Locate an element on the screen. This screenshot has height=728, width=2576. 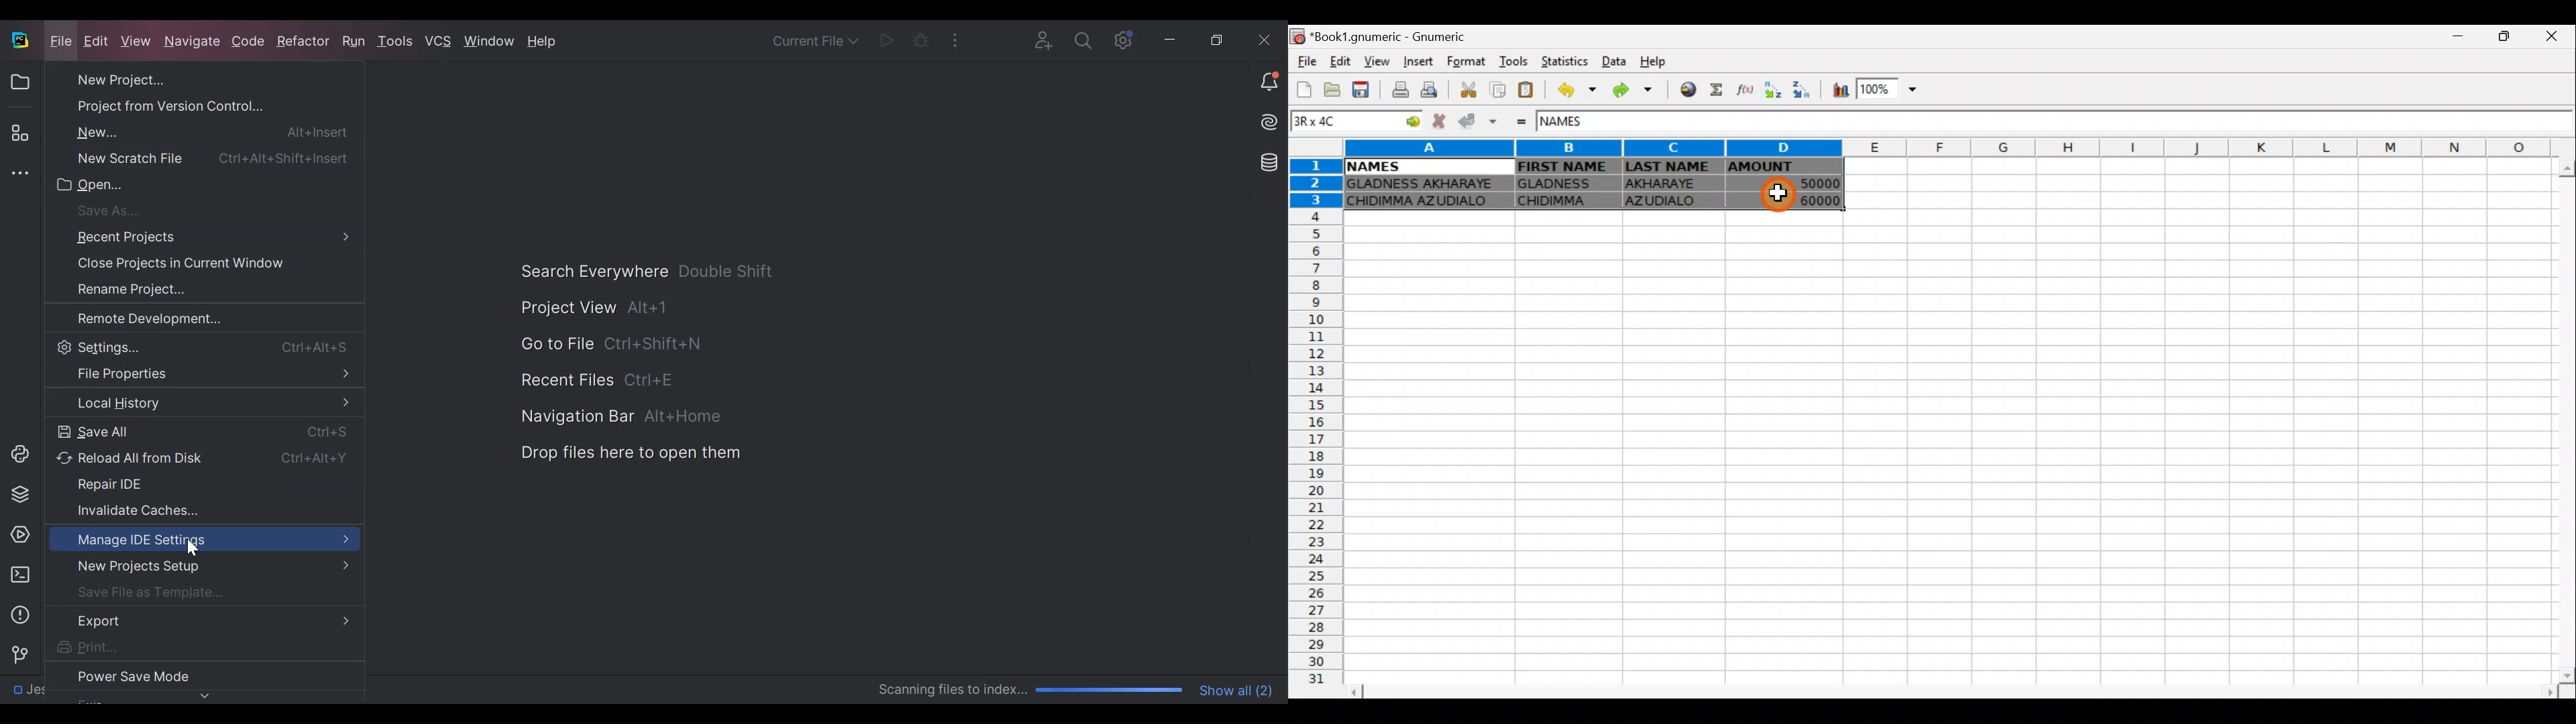
Go to is located at coordinates (1408, 123).